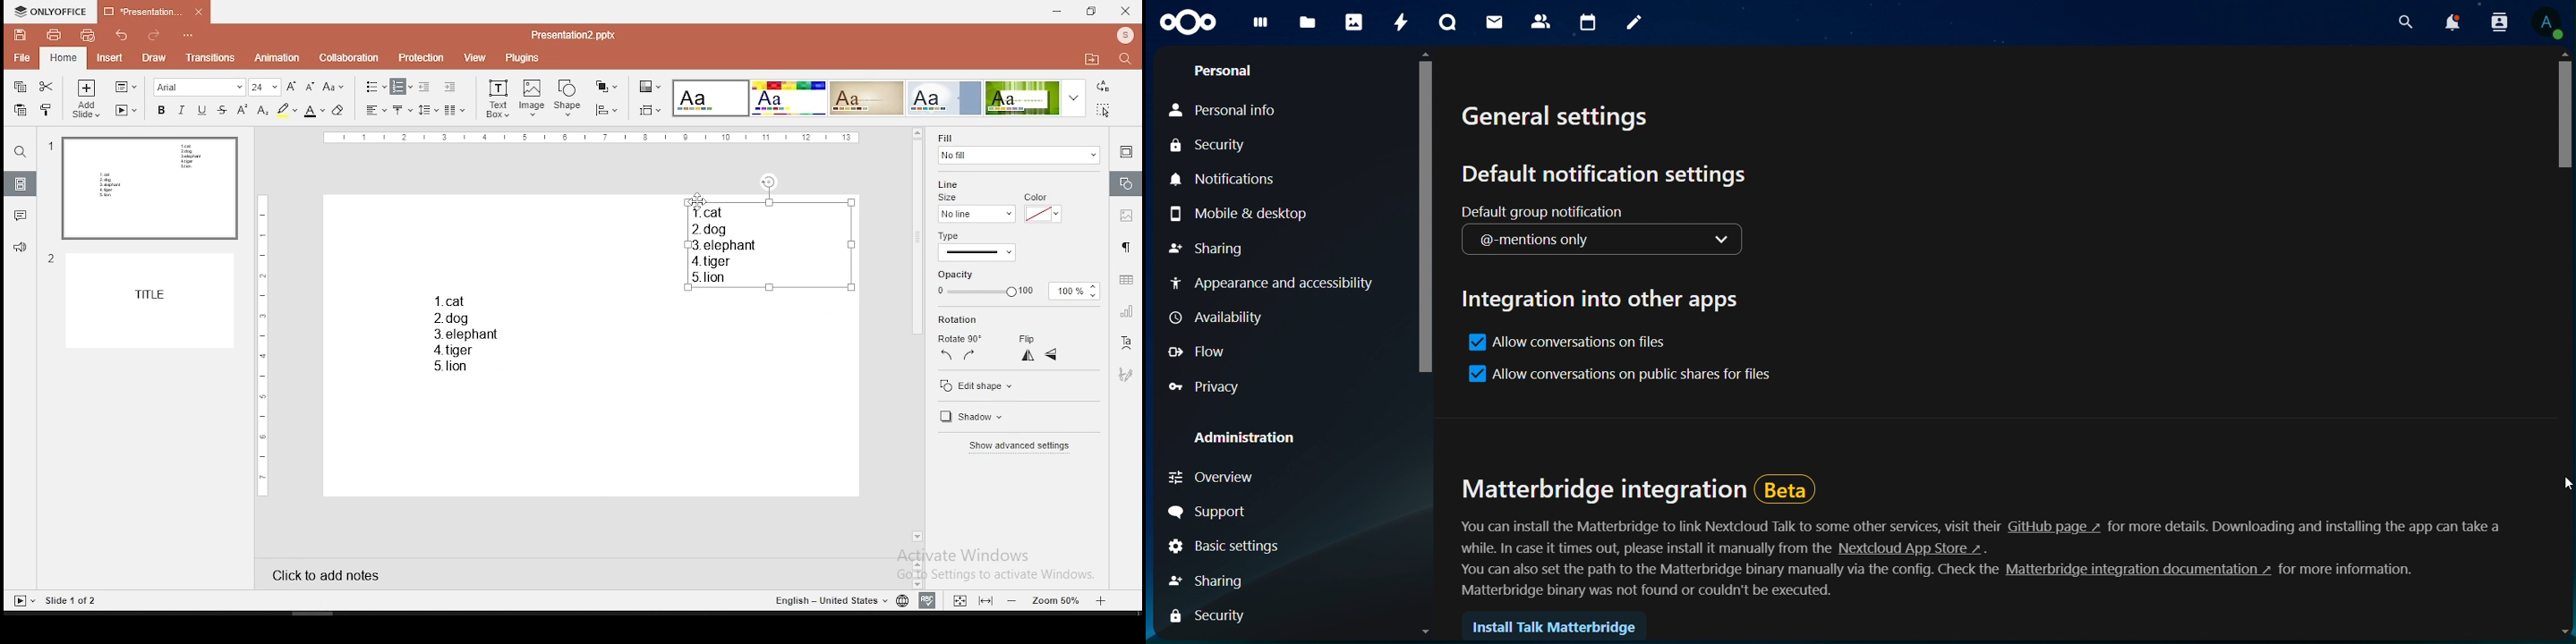  What do you see at coordinates (1599, 298) in the screenshot?
I see `integration into other apps` at bounding box center [1599, 298].